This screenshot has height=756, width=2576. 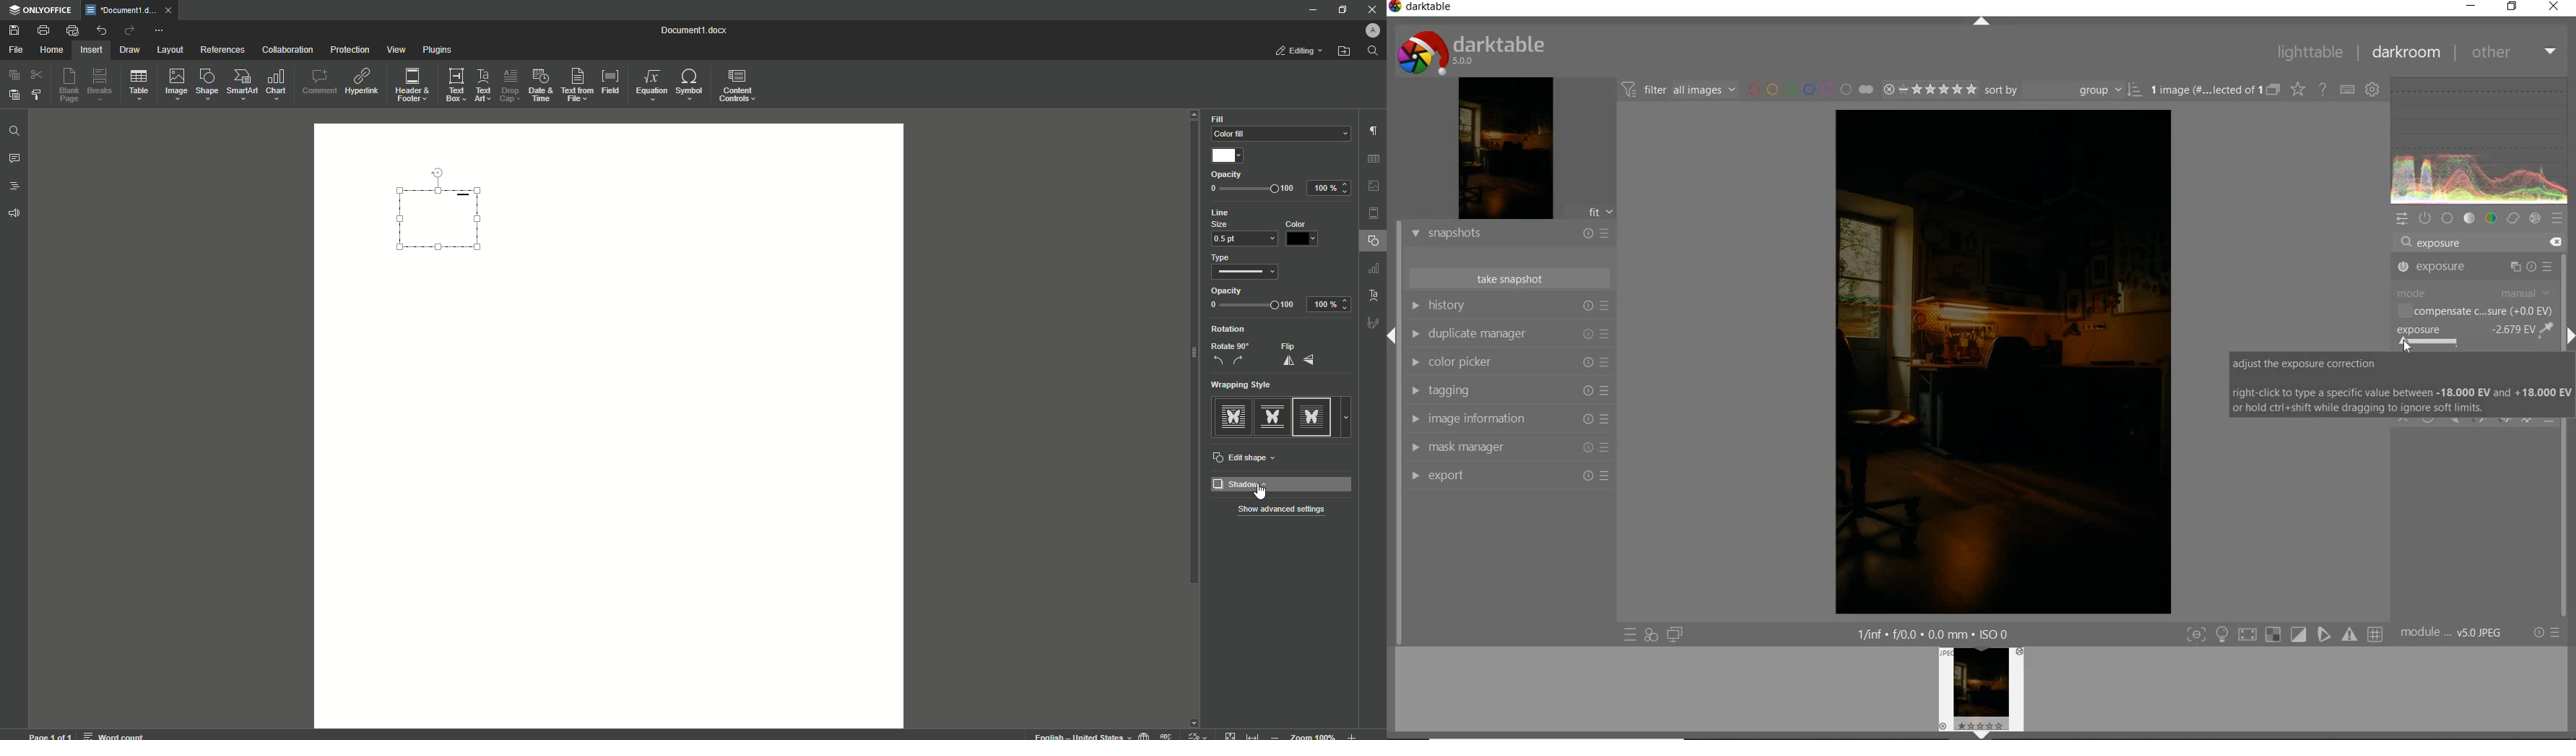 What do you see at coordinates (1650, 634) in the screenshot?
I see `quick access for applying any of your styles` at bounding box center [1650, 634].